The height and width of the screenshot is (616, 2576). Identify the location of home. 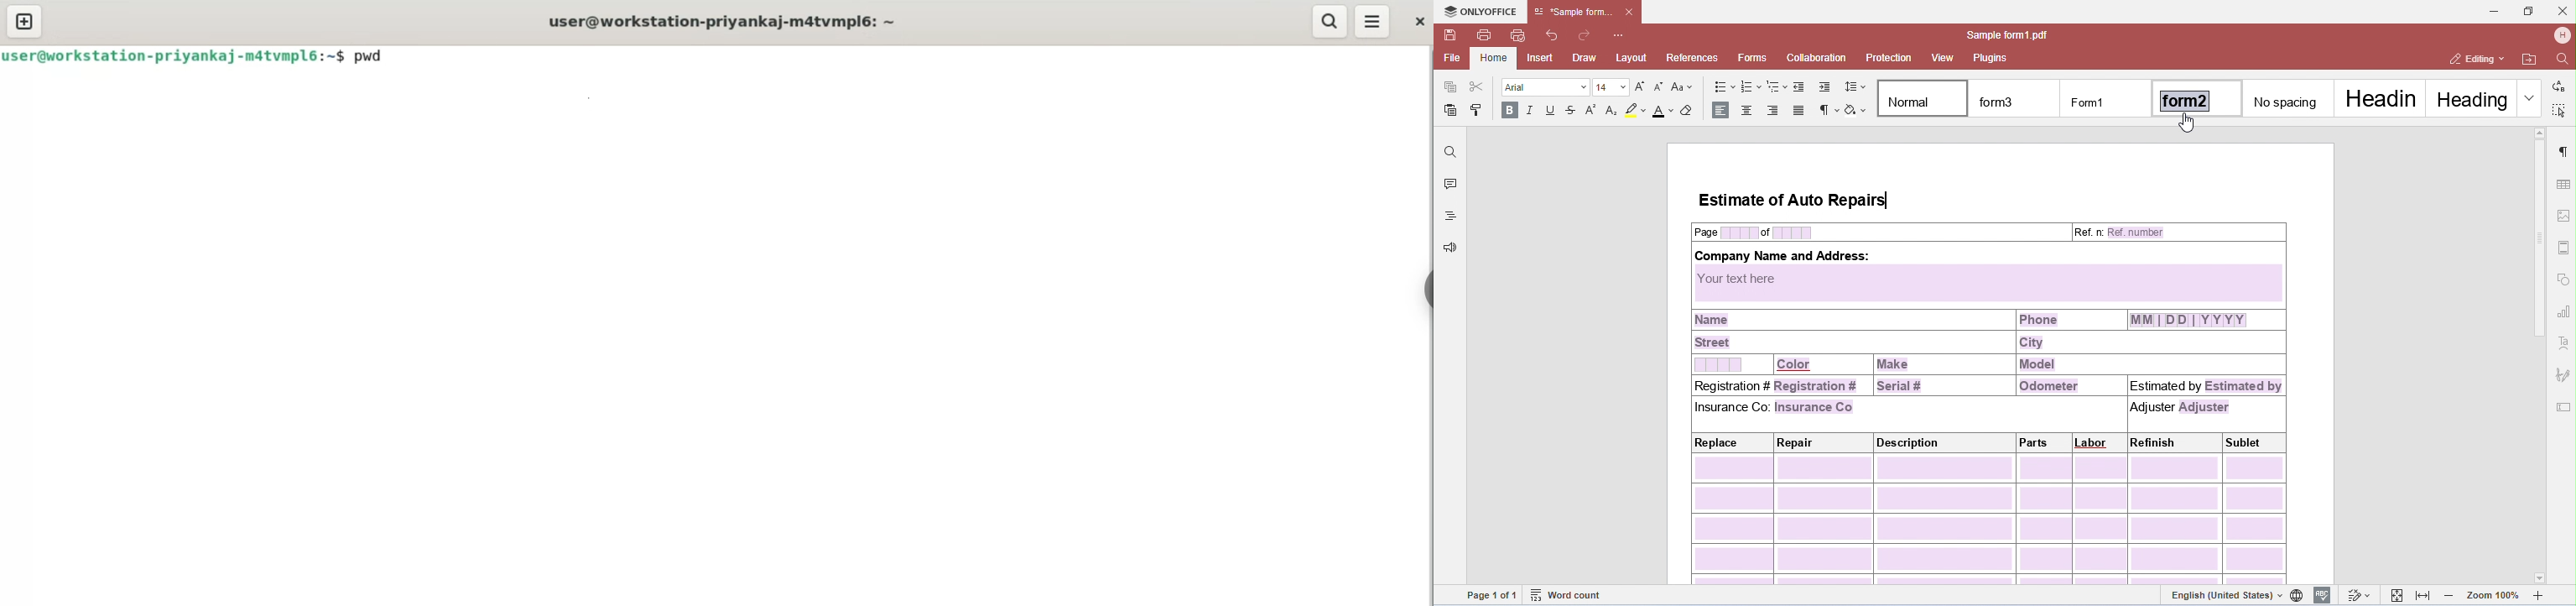
(1495, 59).